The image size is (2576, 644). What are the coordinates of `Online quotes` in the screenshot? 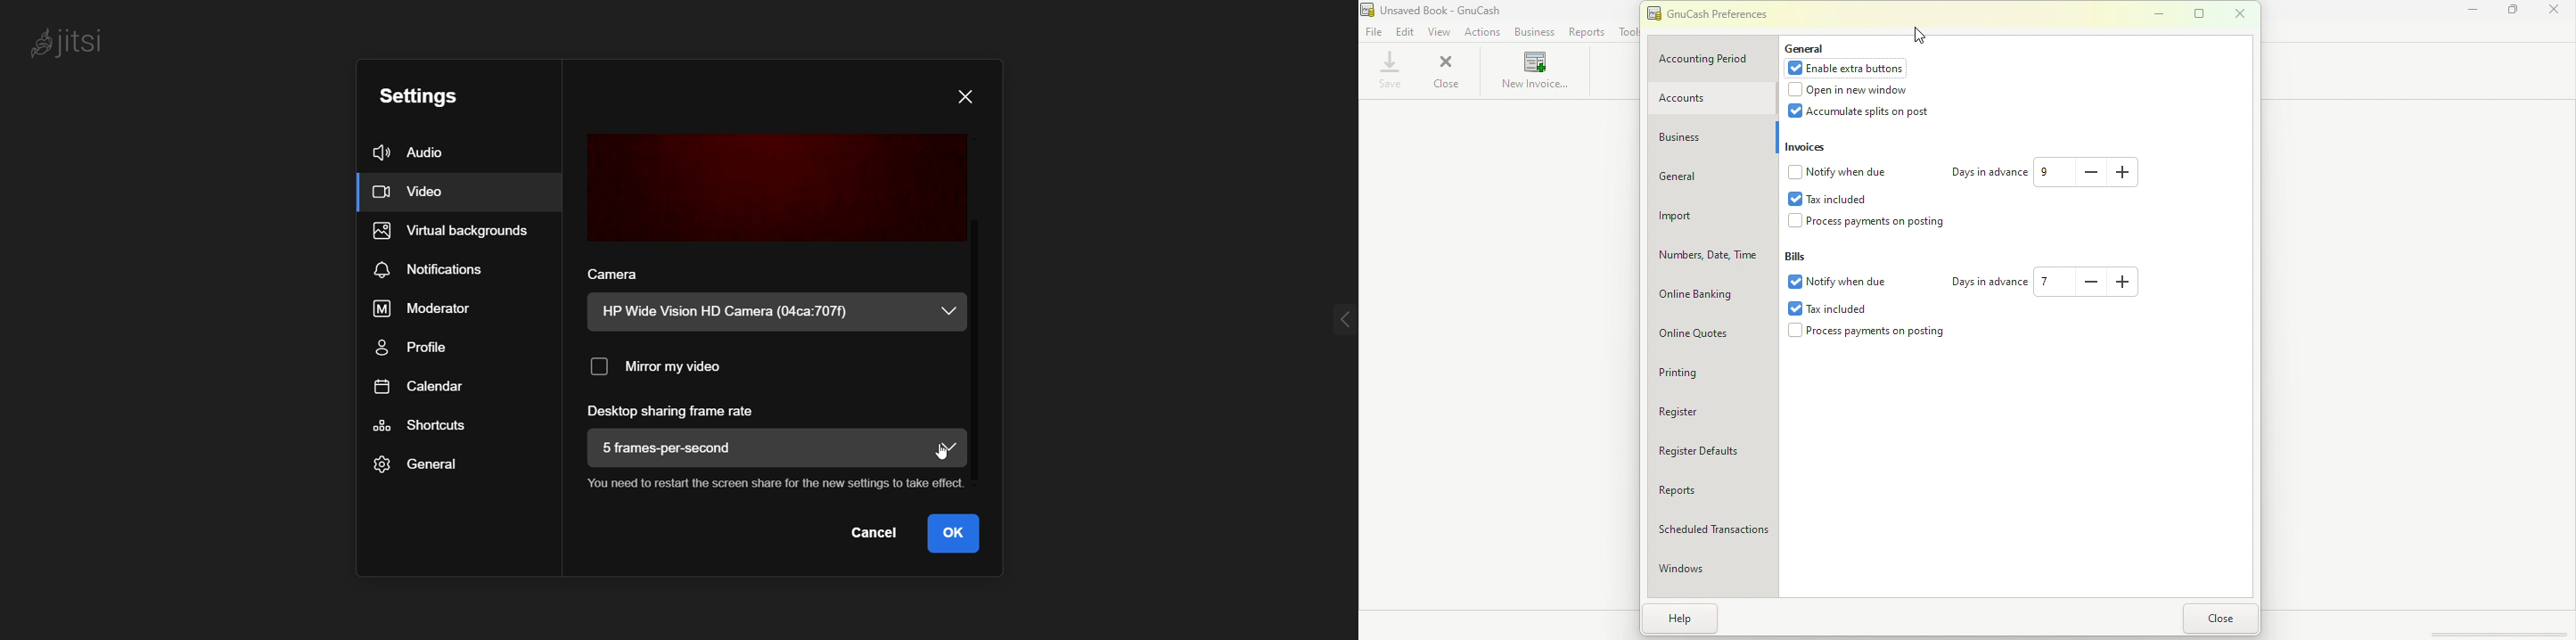 It's located at (1712, 332).